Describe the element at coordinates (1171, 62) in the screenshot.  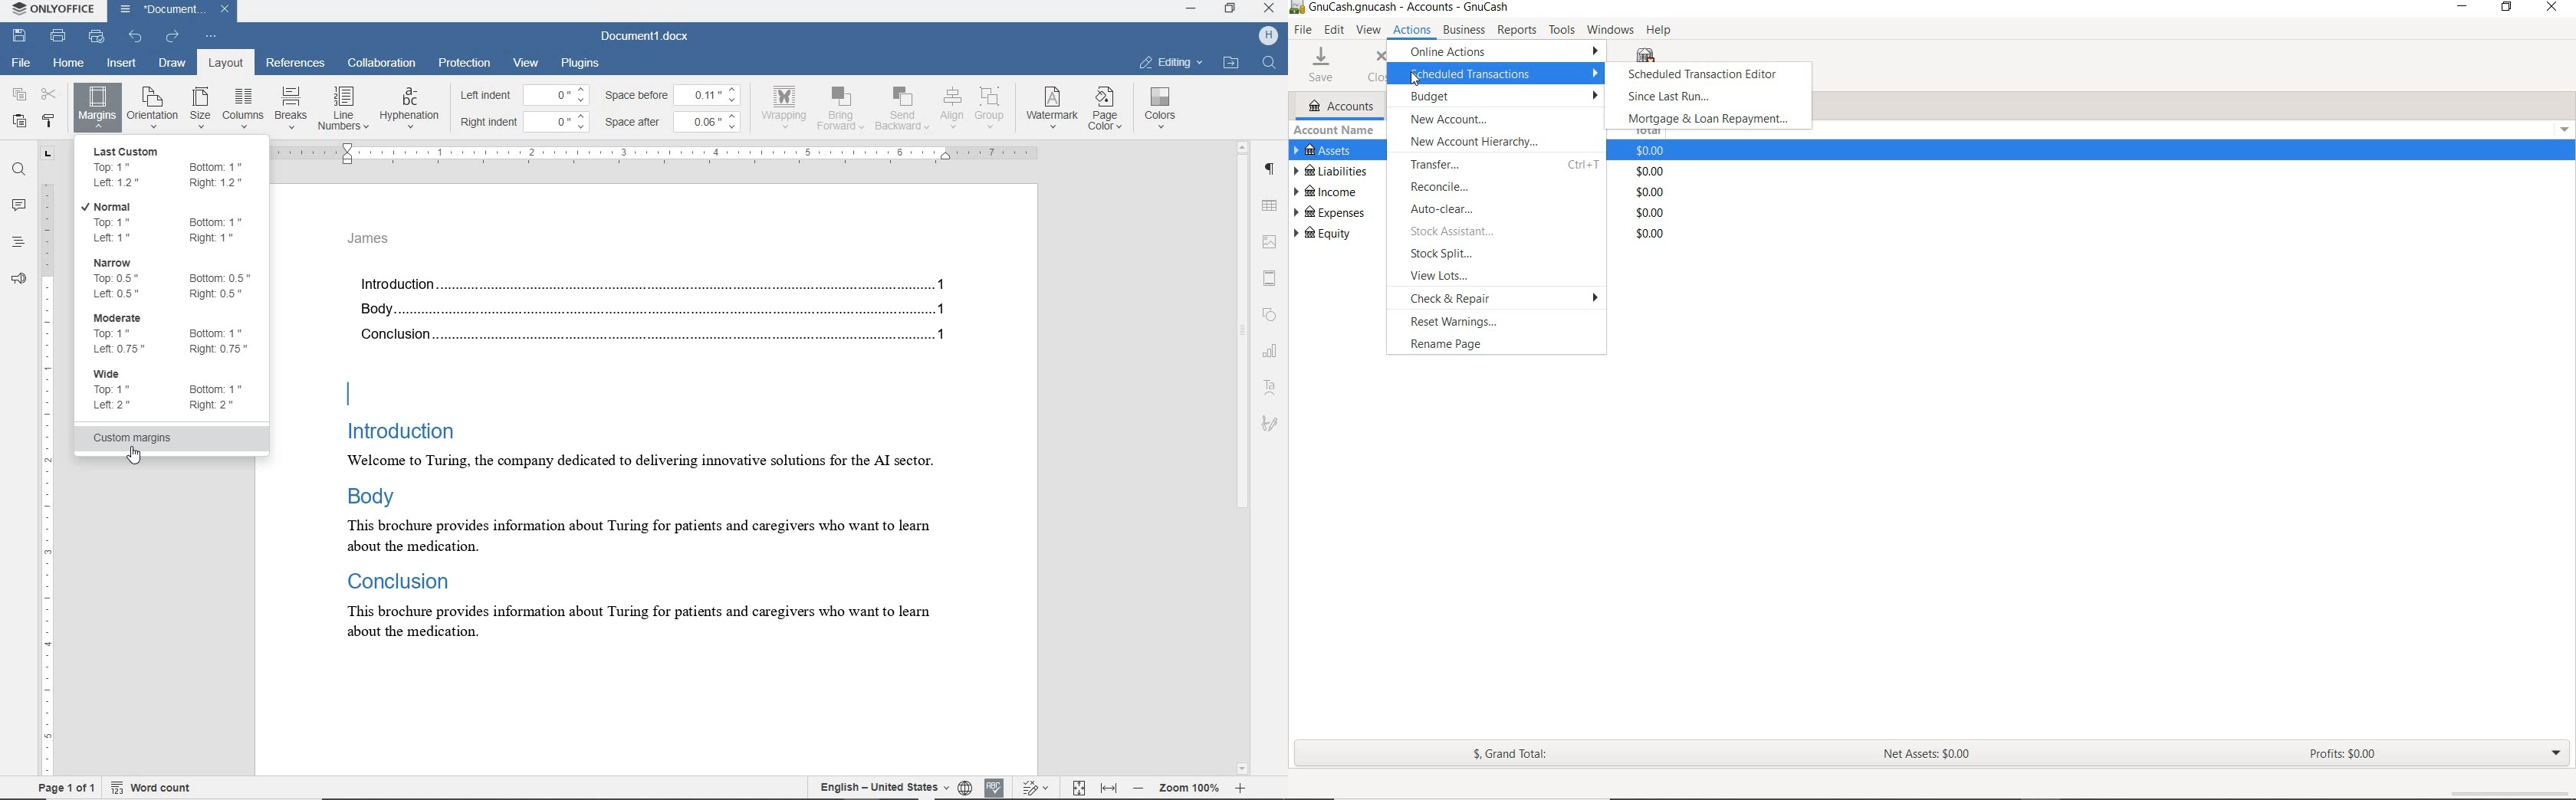
I see `EDITING` at that location.